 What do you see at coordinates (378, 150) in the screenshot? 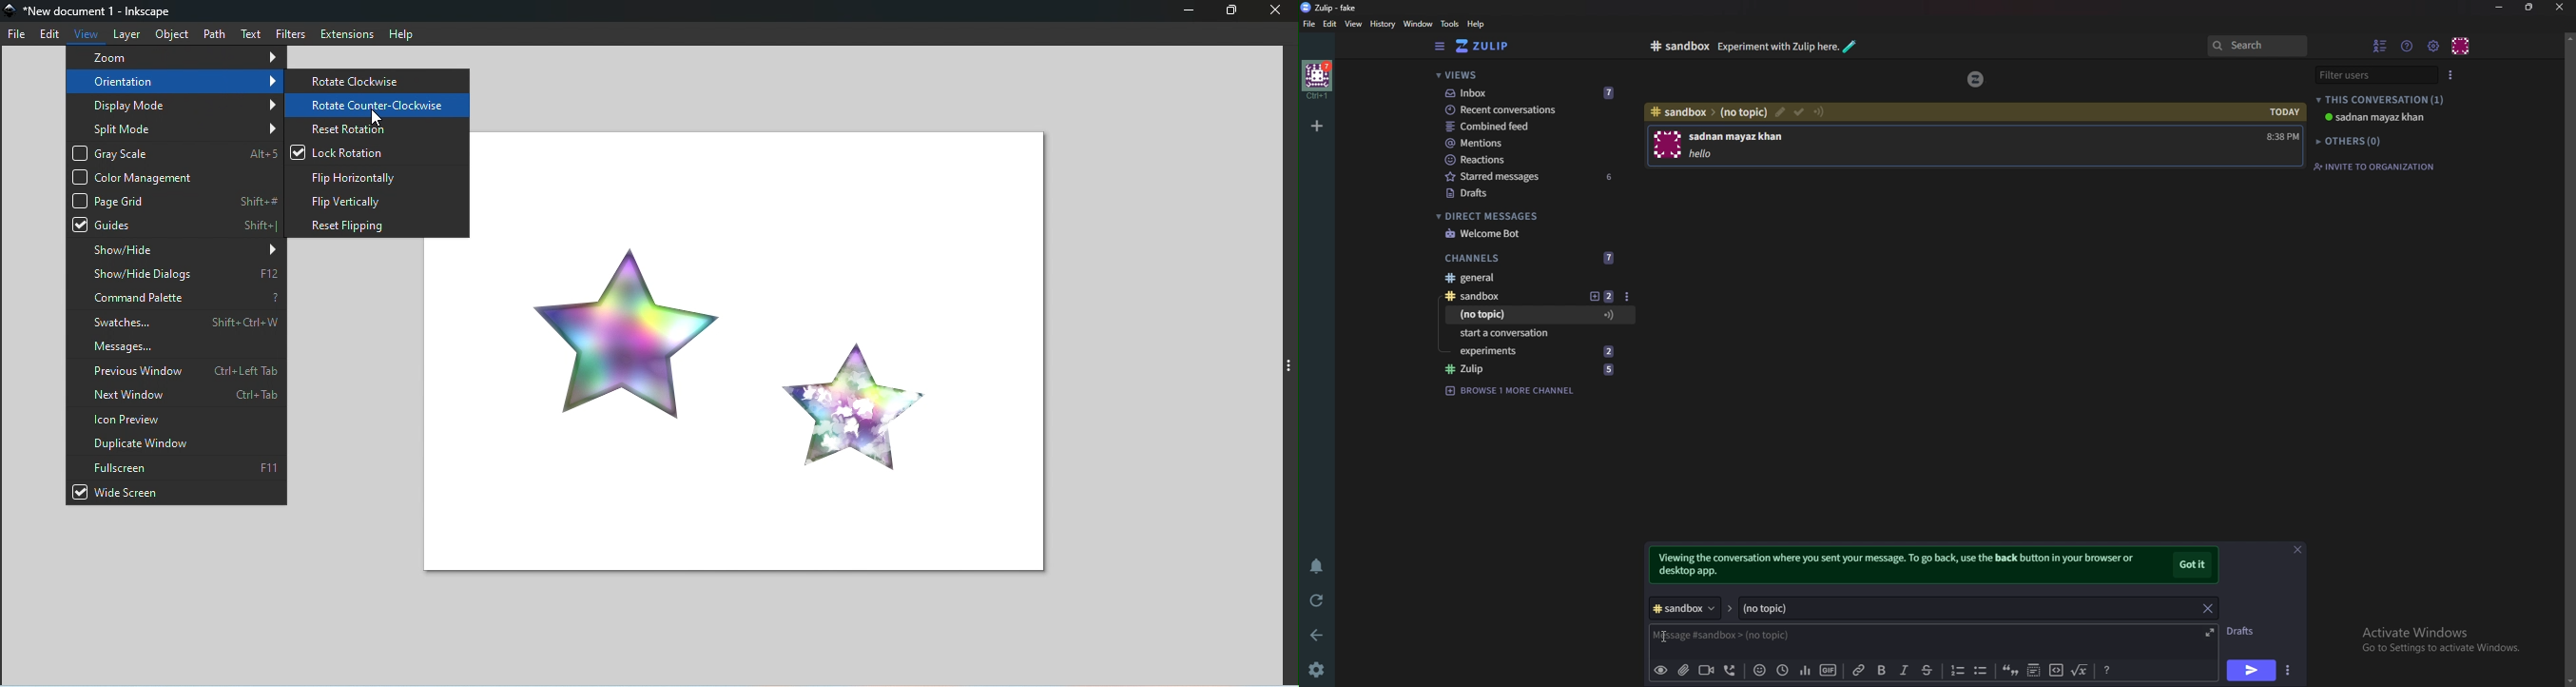
I see `Lock Rotation` at bounding box center [378, 150].